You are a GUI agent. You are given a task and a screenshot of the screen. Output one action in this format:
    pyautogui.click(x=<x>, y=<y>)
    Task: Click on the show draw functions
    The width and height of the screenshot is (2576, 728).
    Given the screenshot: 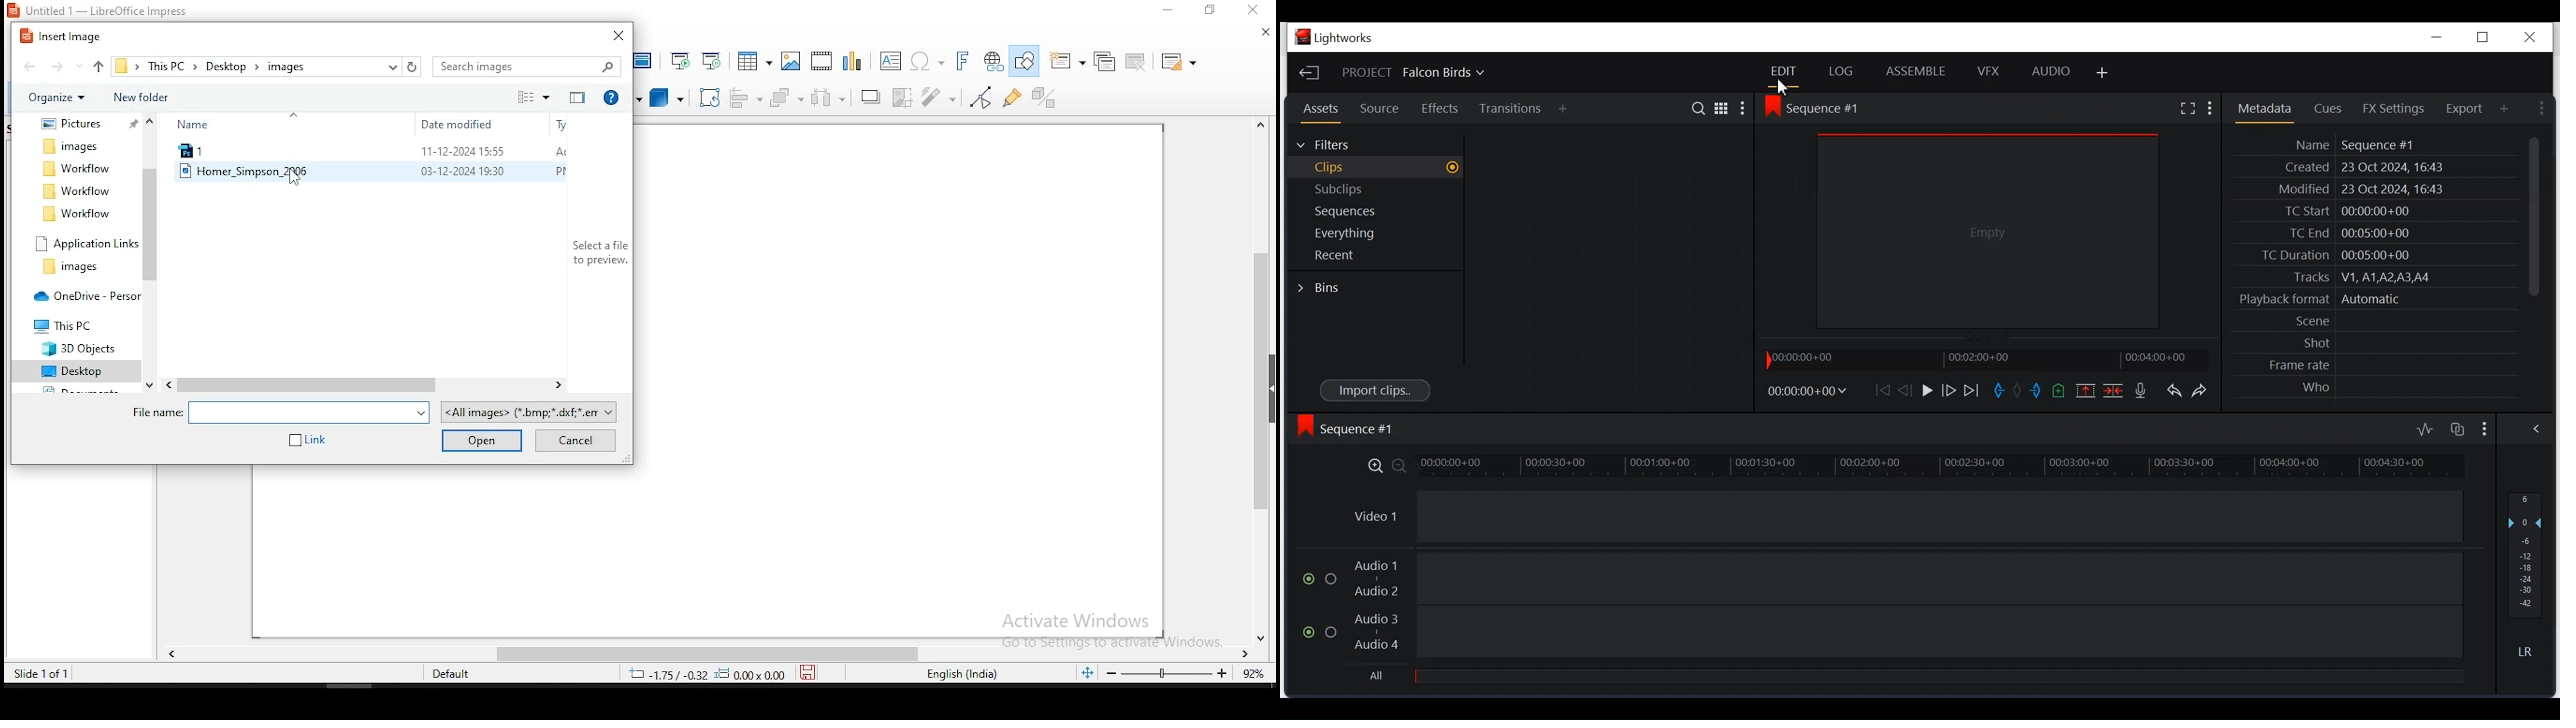 What is the action you would take?
    pyautogui.click(x=1027, y=62)
    